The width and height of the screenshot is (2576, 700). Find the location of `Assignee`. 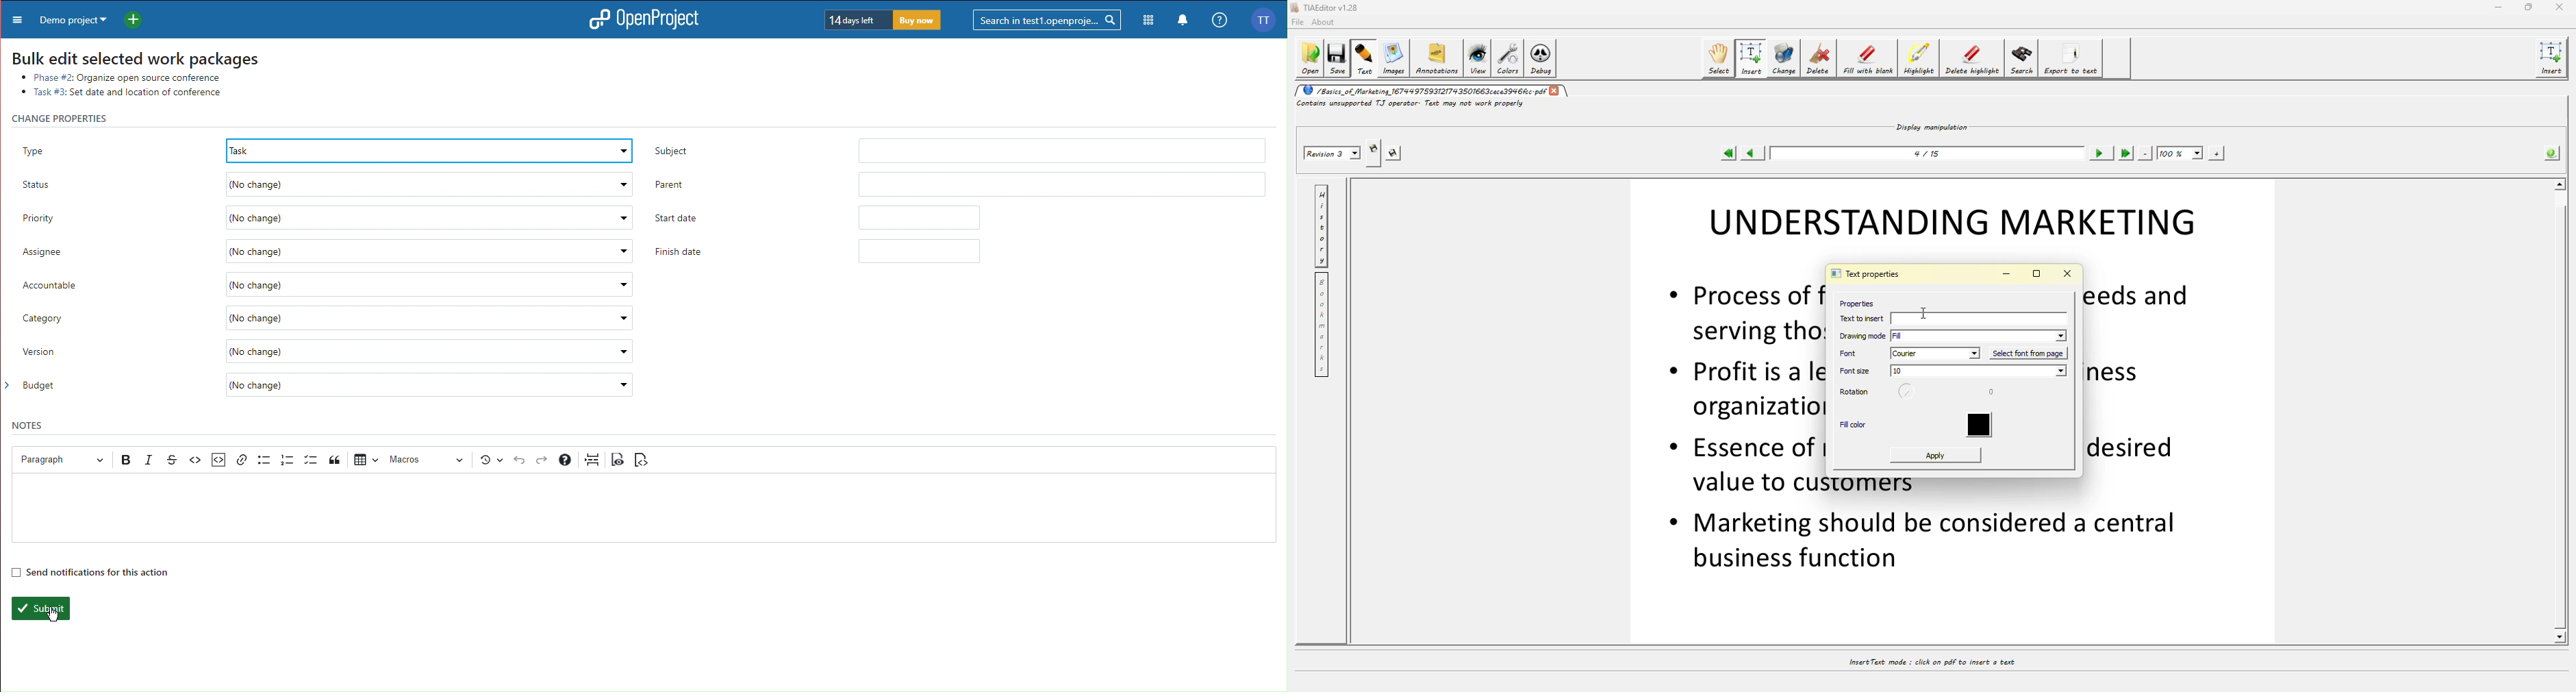

Assignee is located at coordinates (327, 252).